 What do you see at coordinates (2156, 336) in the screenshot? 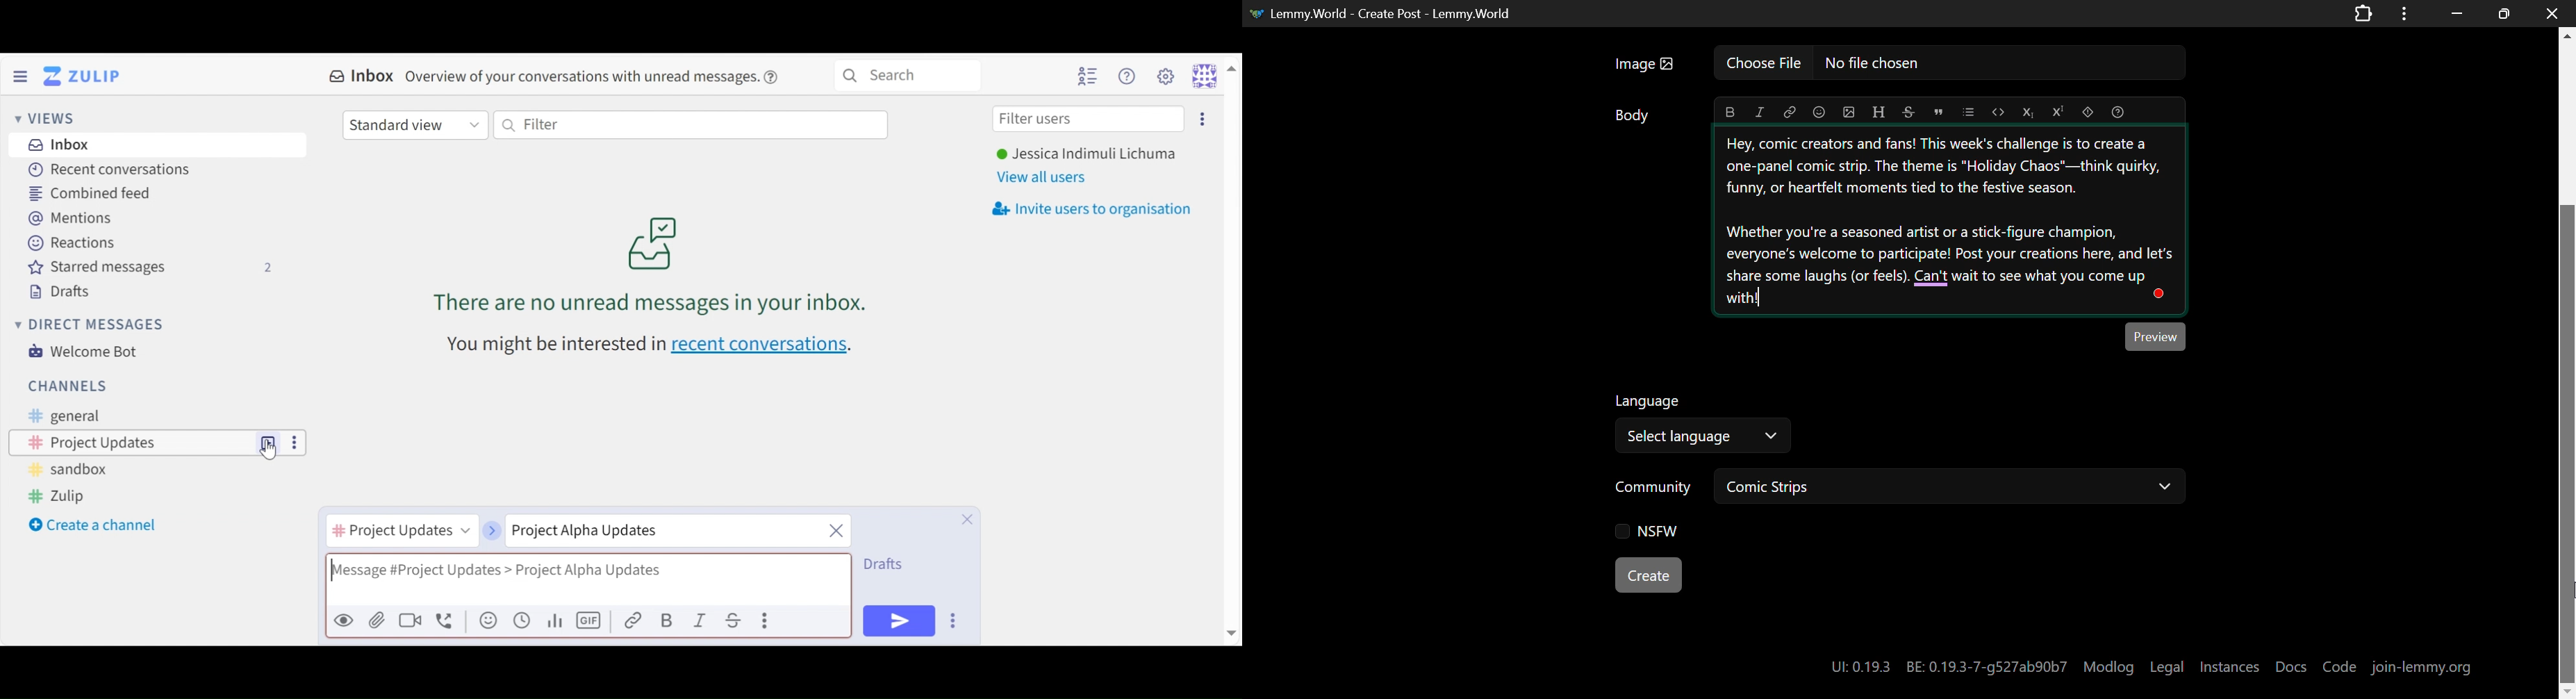
I see `Preview` at bounding box center [2156, 336].